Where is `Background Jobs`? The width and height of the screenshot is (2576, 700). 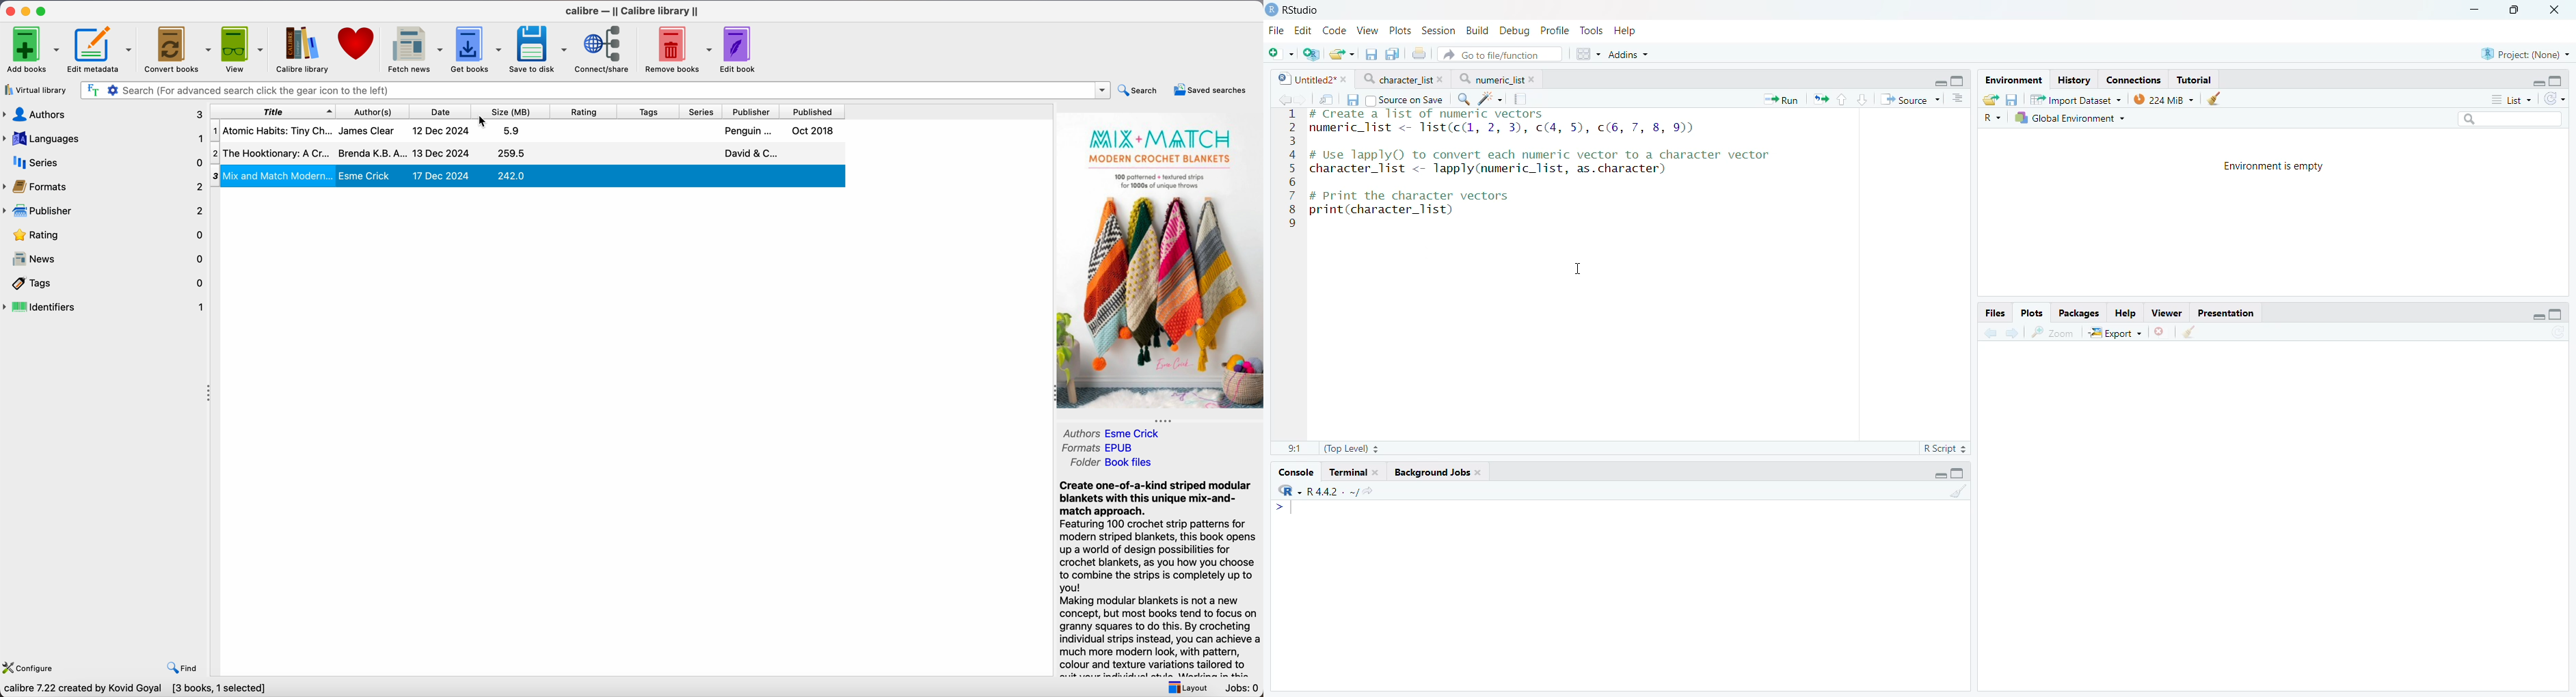
Background Jobs is located at coordinates (1438, 474).